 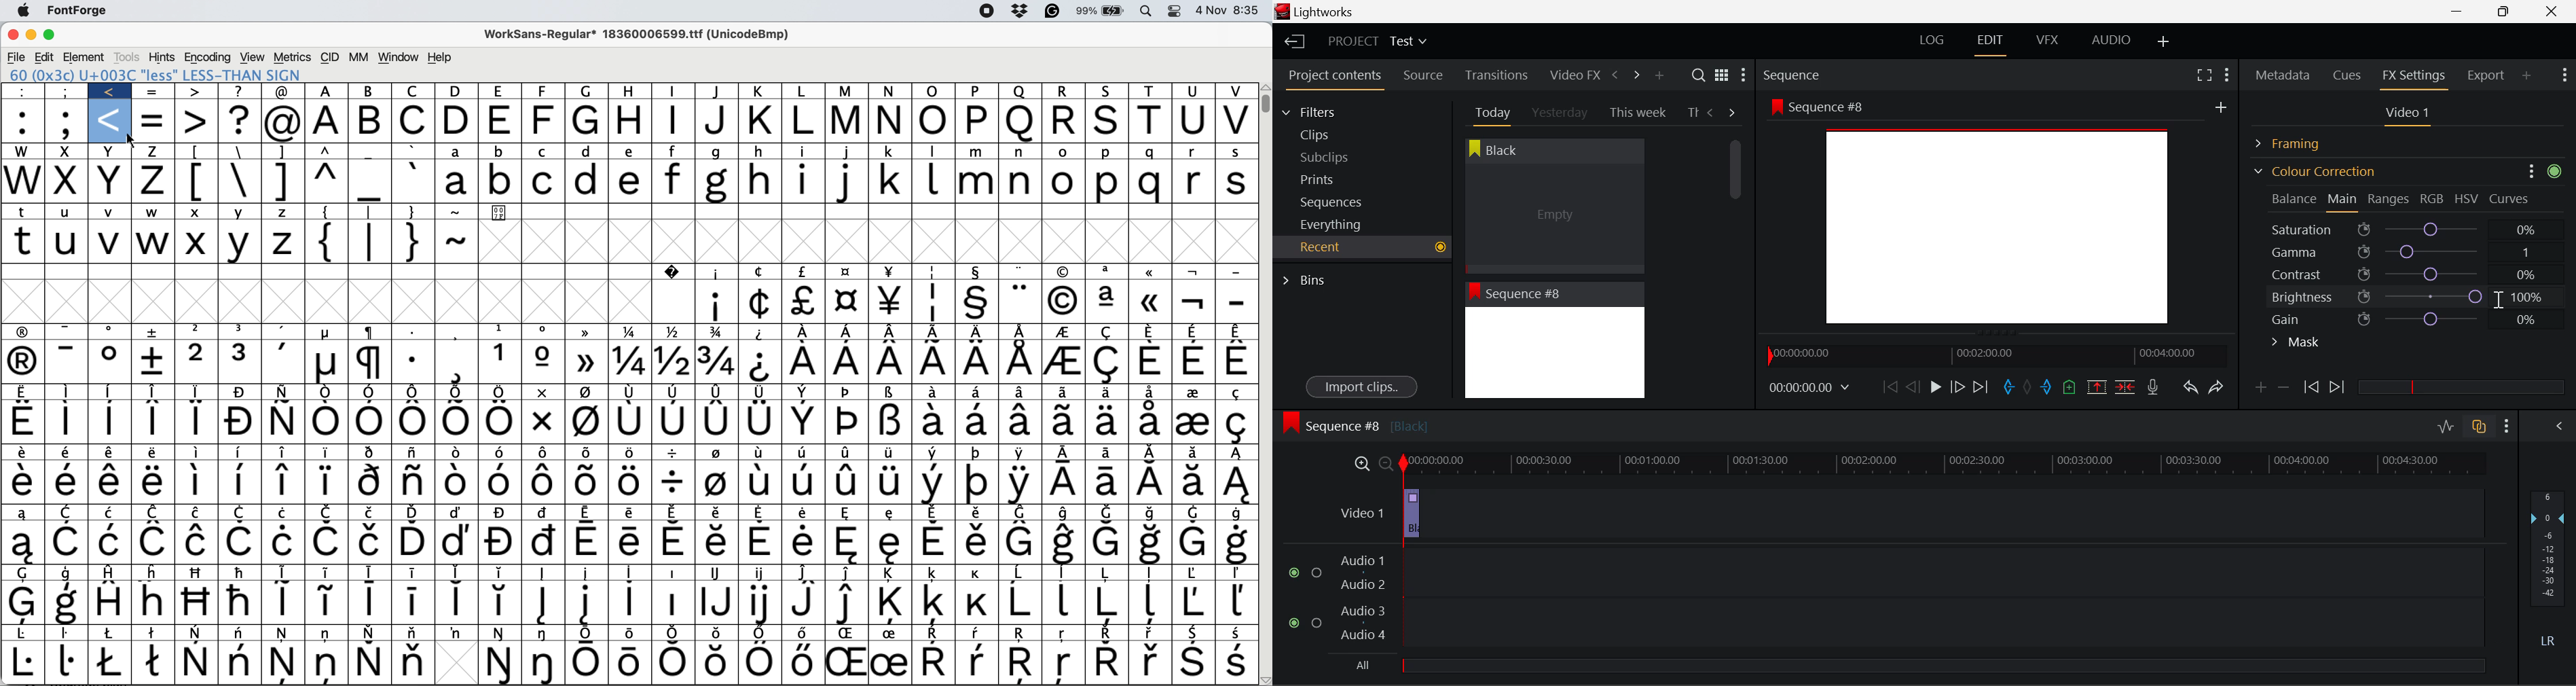 I want to click on i, so click(x=673, y=91).